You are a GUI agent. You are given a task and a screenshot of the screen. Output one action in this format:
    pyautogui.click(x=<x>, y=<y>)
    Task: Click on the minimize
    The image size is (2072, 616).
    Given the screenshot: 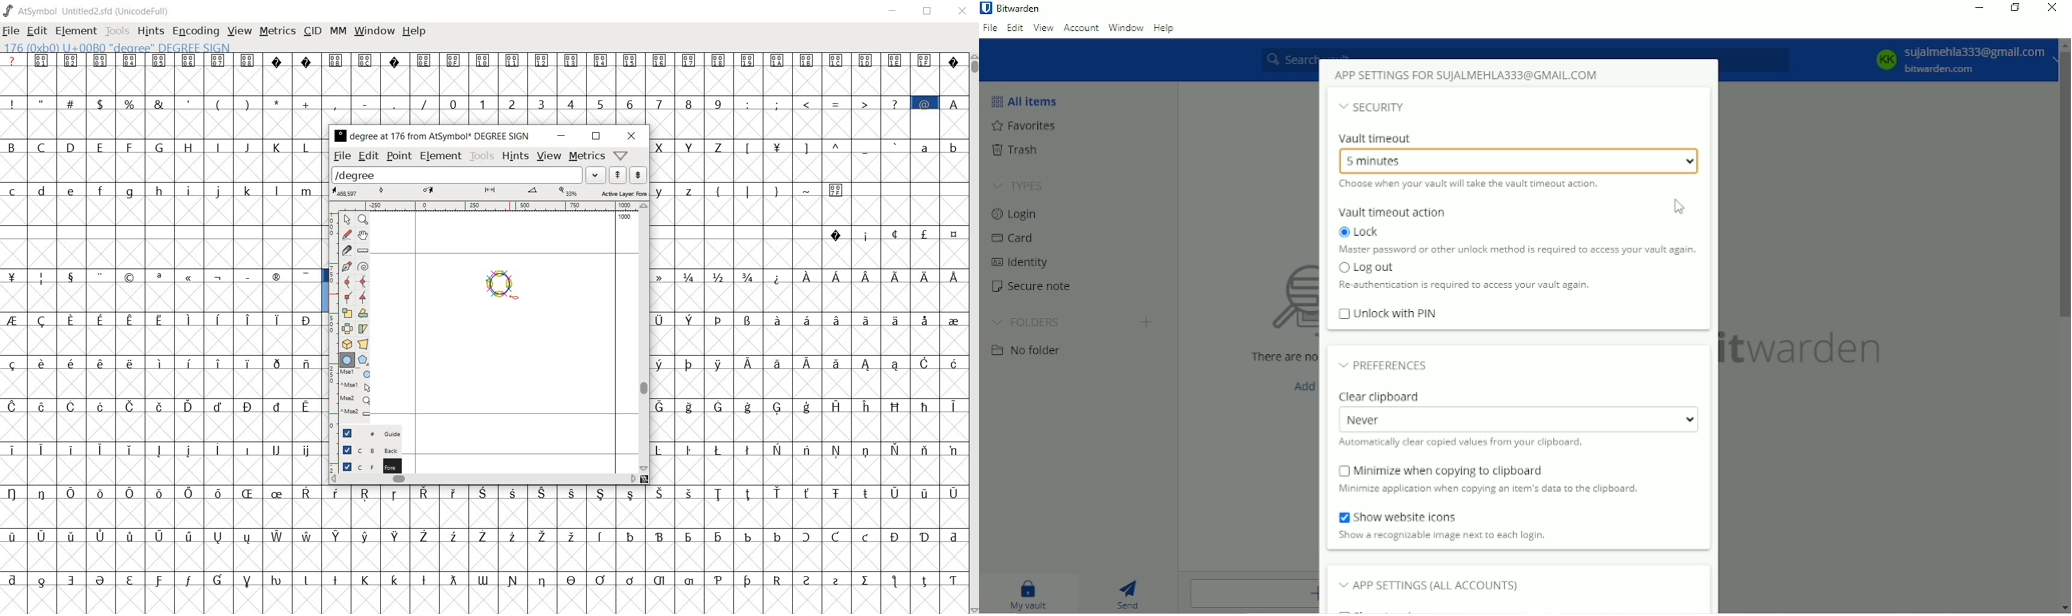 What is the action you would take?
    pyautogui.click(x=560, y=136)
    